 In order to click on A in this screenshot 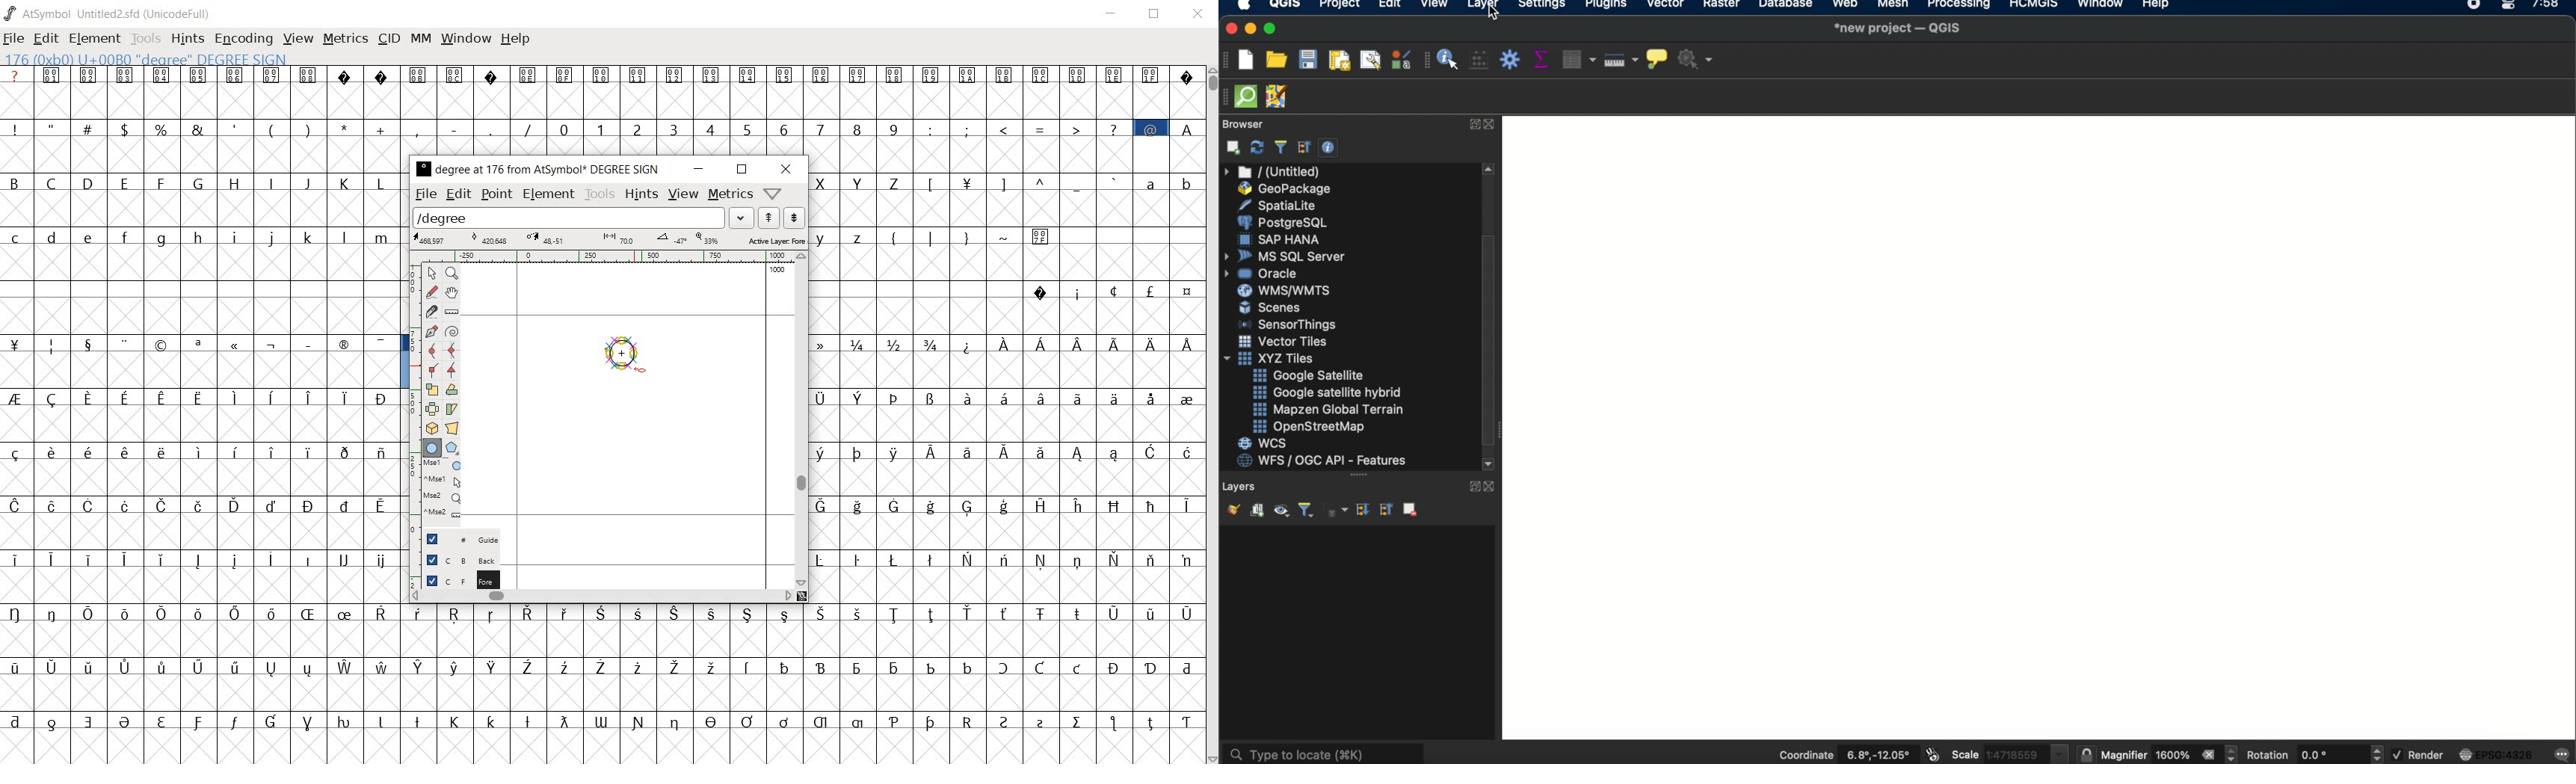, I will do `click(1186, 127)`.